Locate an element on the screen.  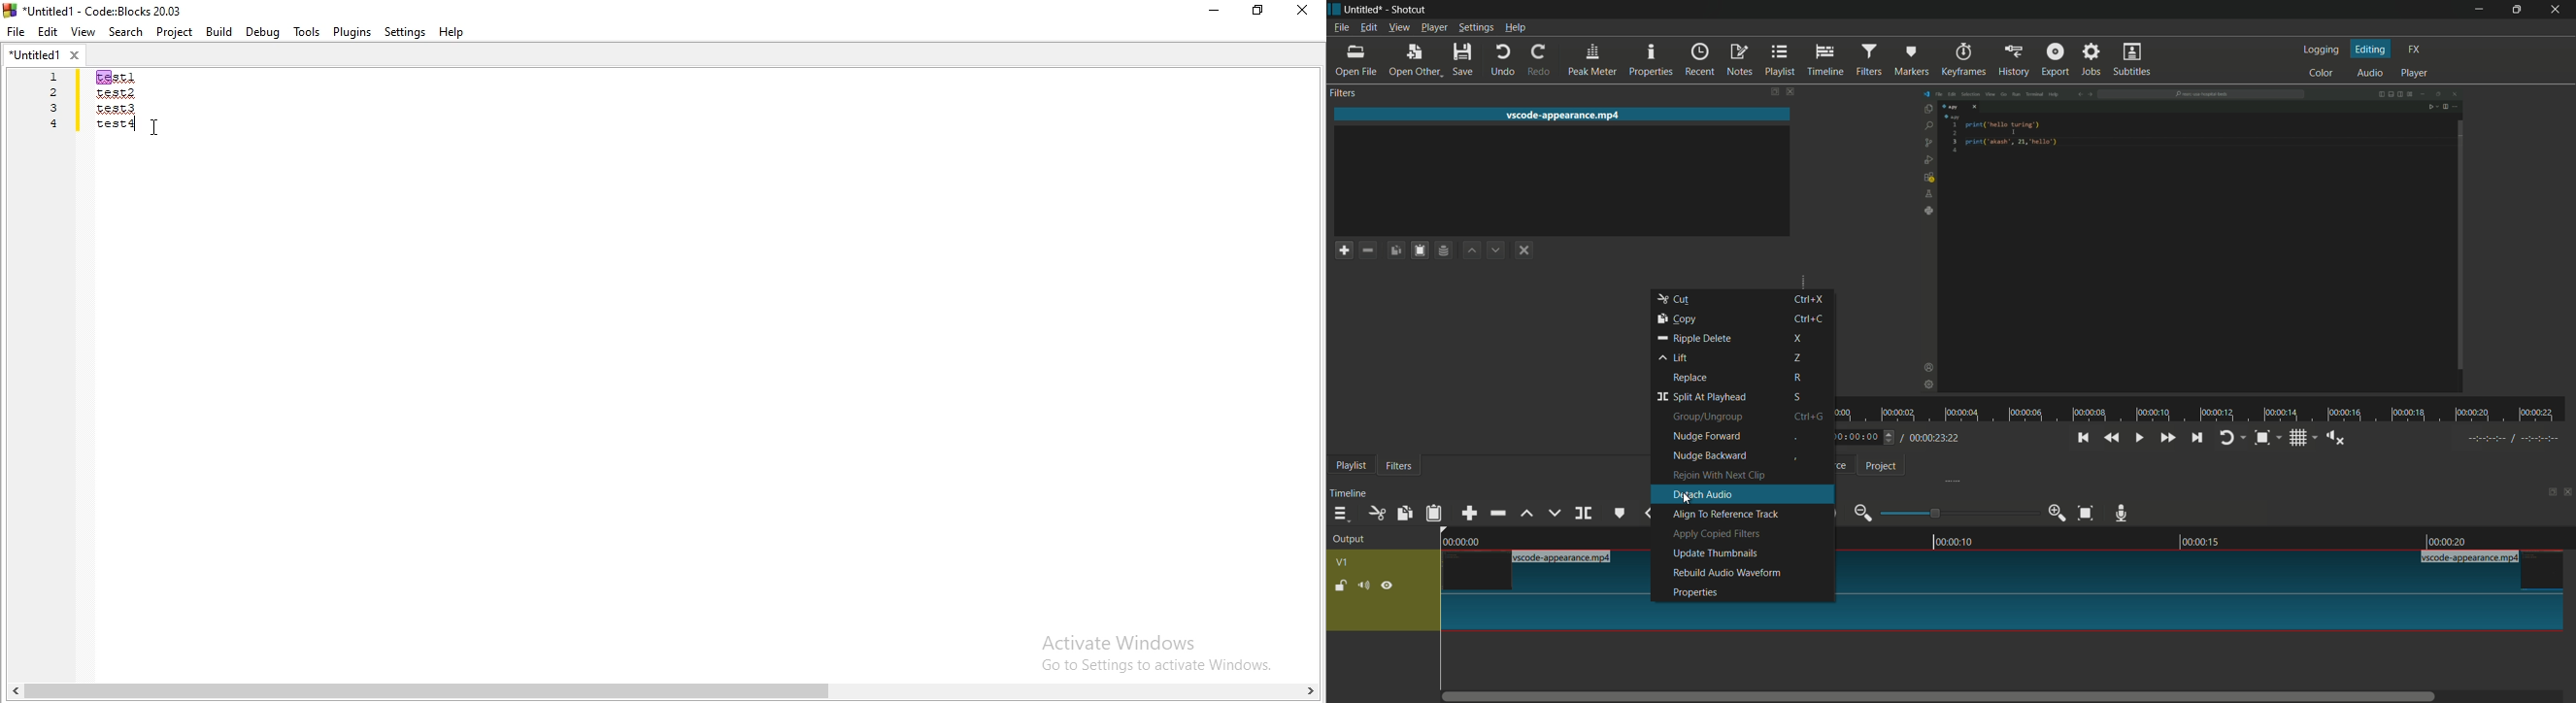
filters is located at coordinates (1400, 465).